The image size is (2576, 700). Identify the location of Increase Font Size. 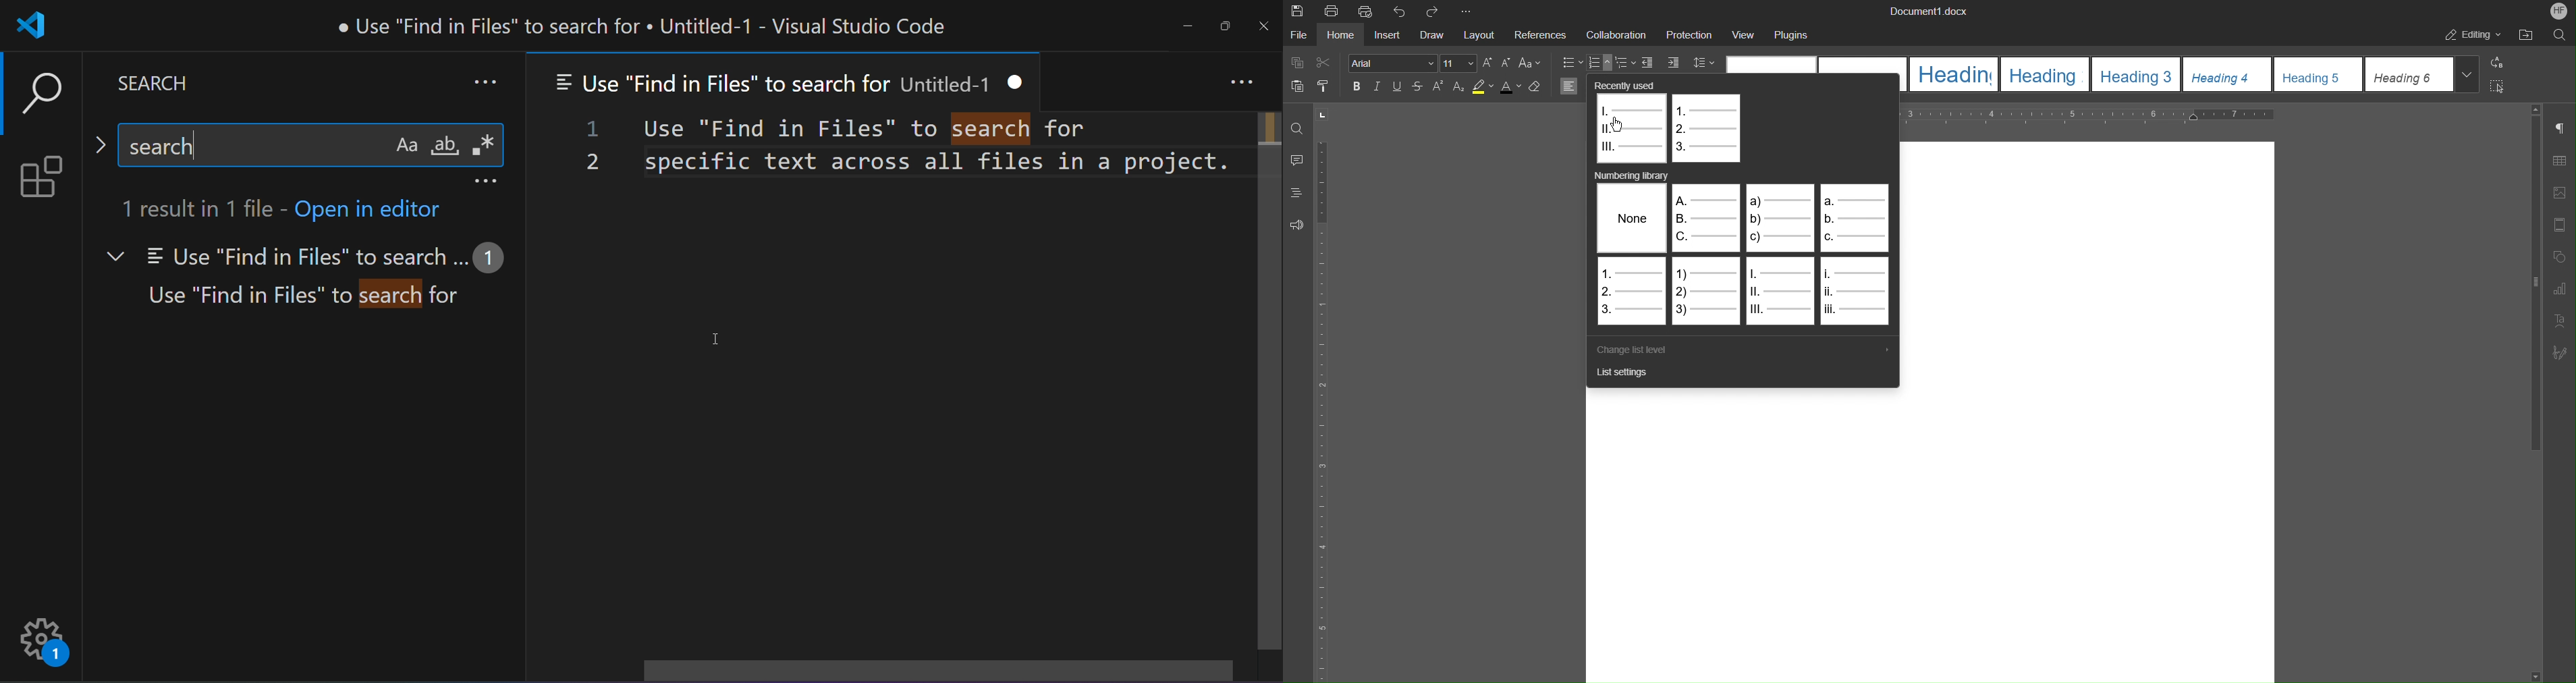
(1489, 63).